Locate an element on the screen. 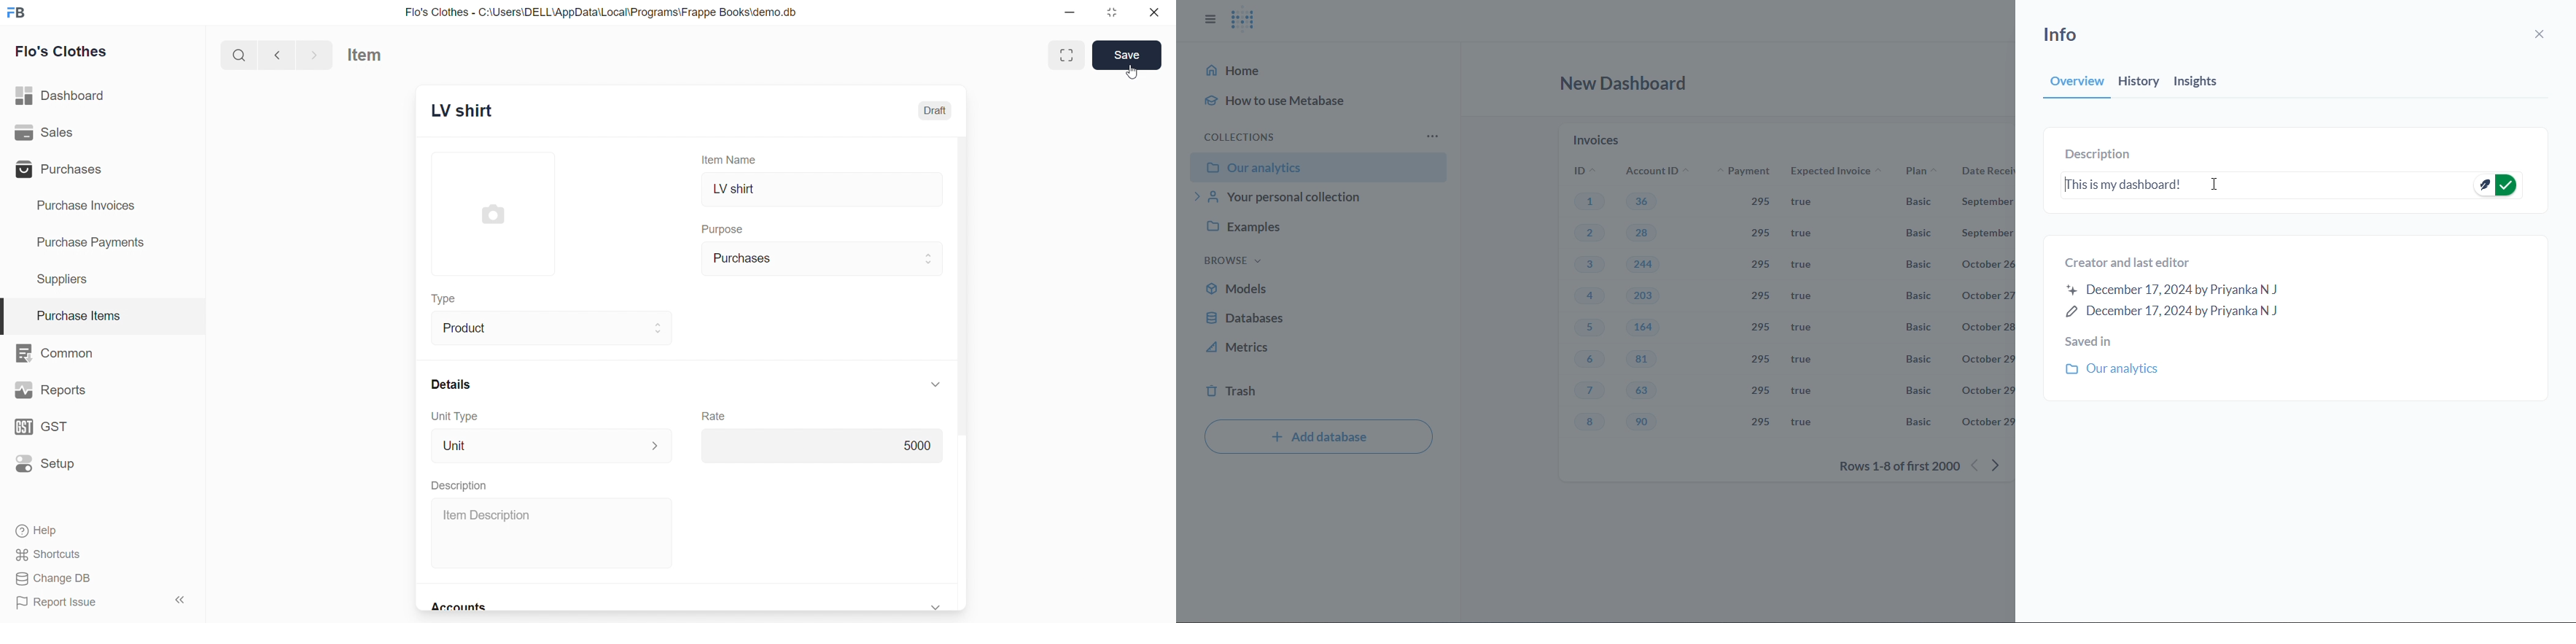  true is located at coordinates (1808, 204).